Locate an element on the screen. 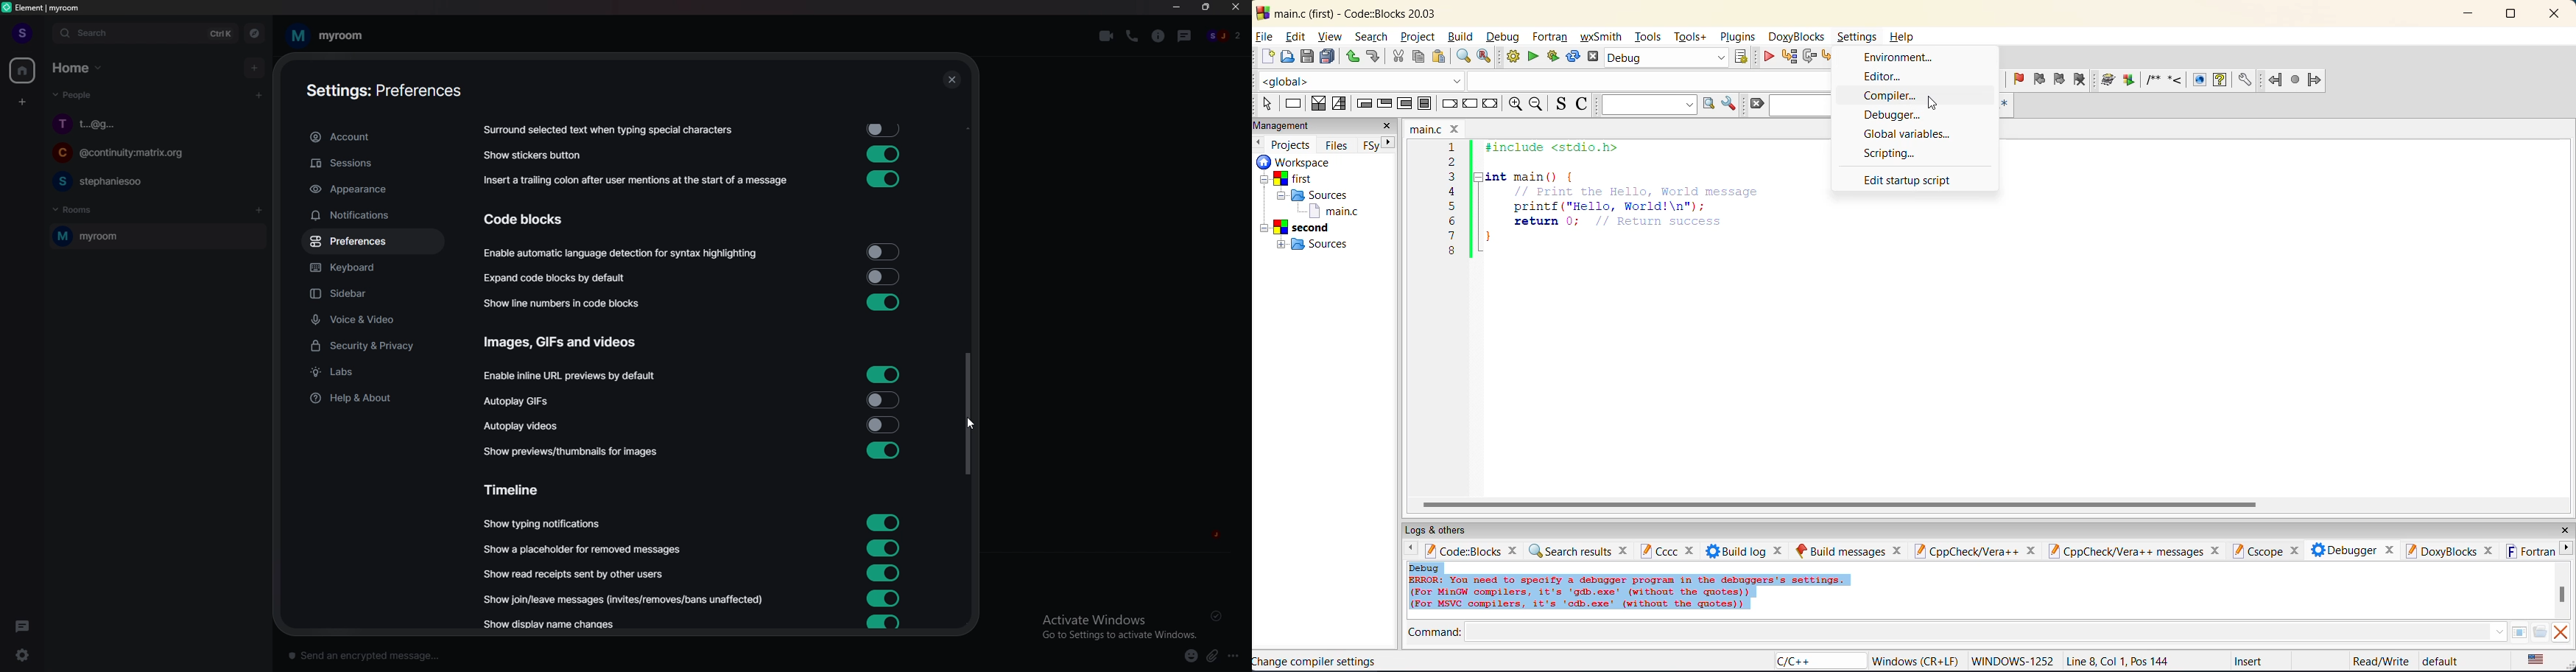 The height and width of the screenshot is (672, 2576). sessions is located at coordinates (372, 164).